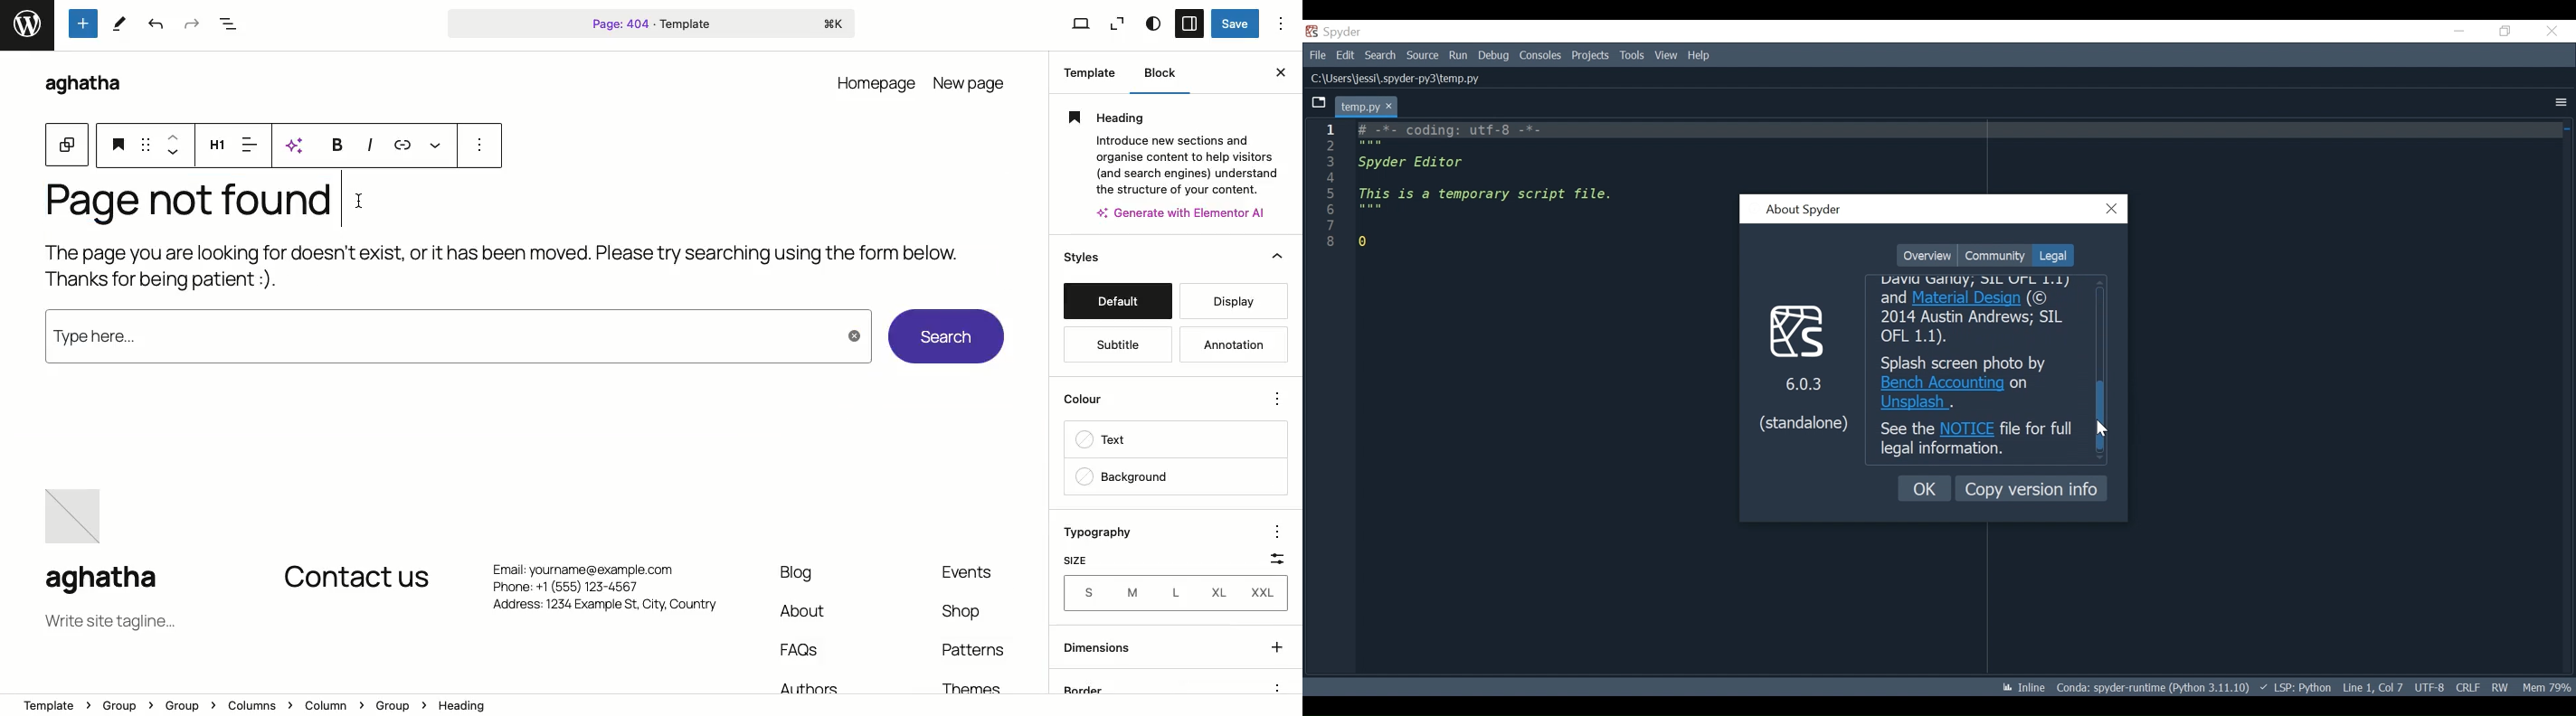  Describe the element at coordinates (146, 144) in the screenshot. I see `Drag` at that location.